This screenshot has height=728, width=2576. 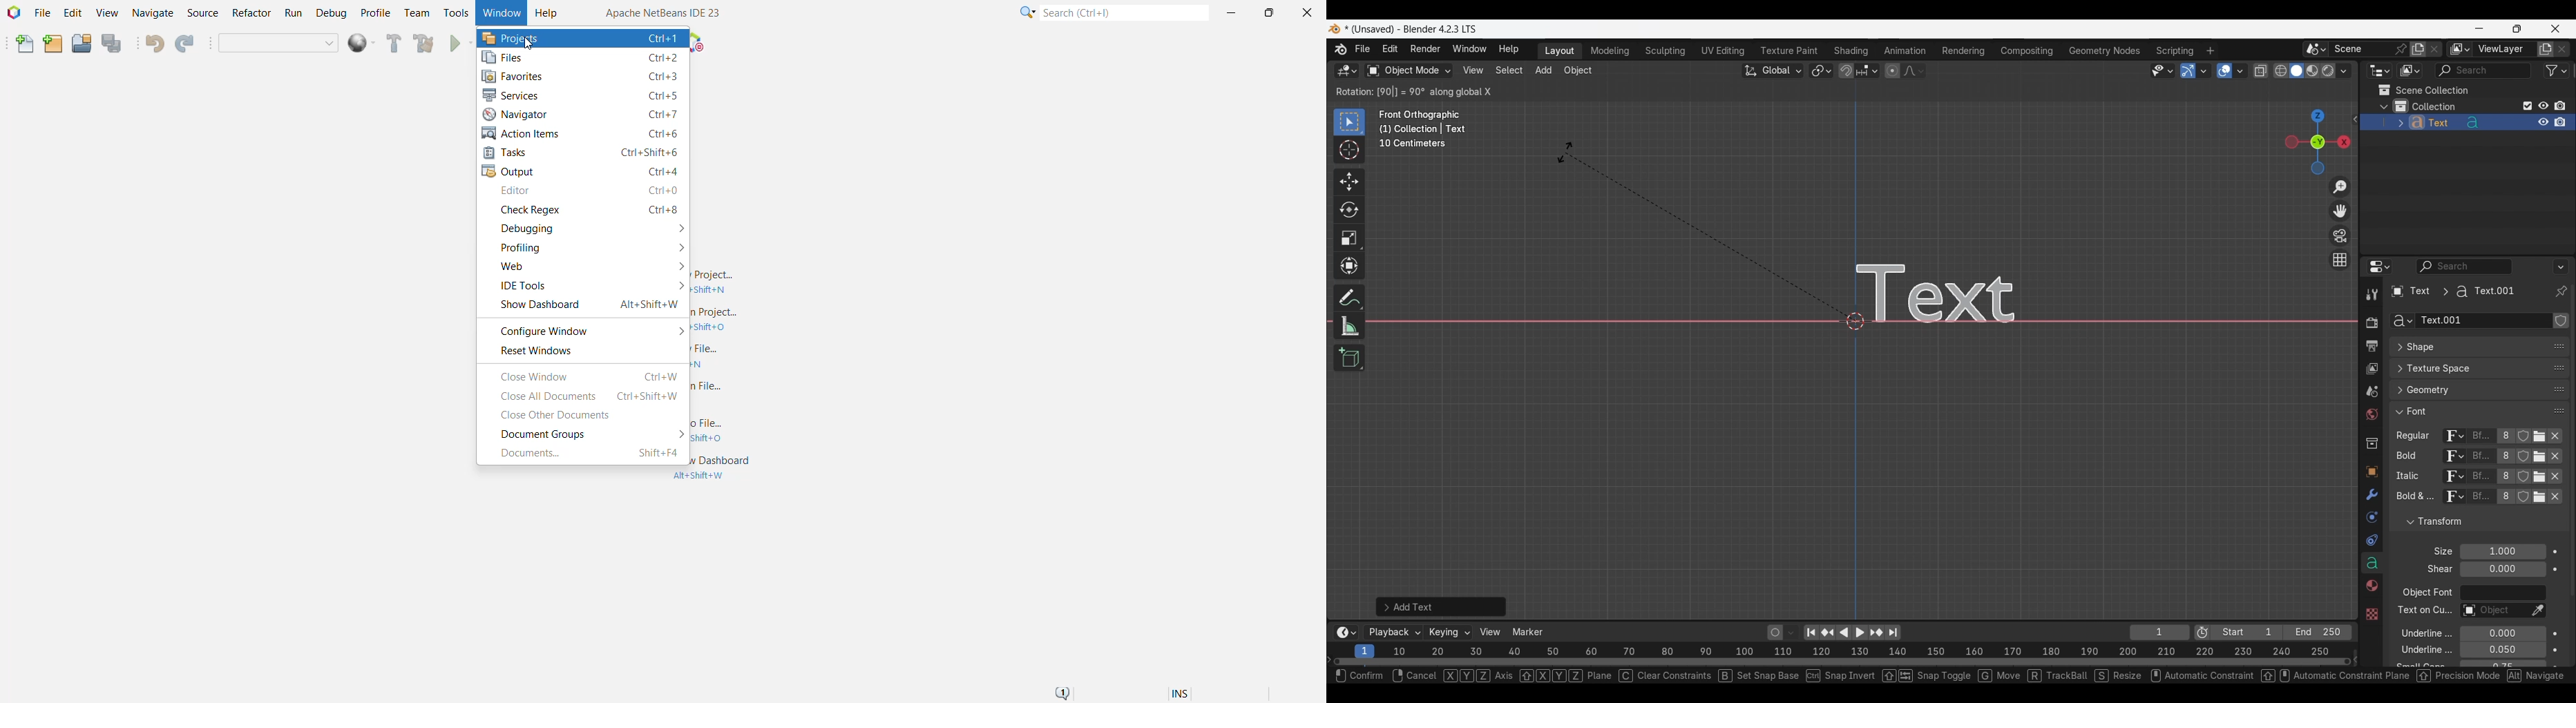 What do you see at coordinates (1365, 649) in the screenshot?
I see `Current frame, highlighted` at bounding box center [1365, 649].